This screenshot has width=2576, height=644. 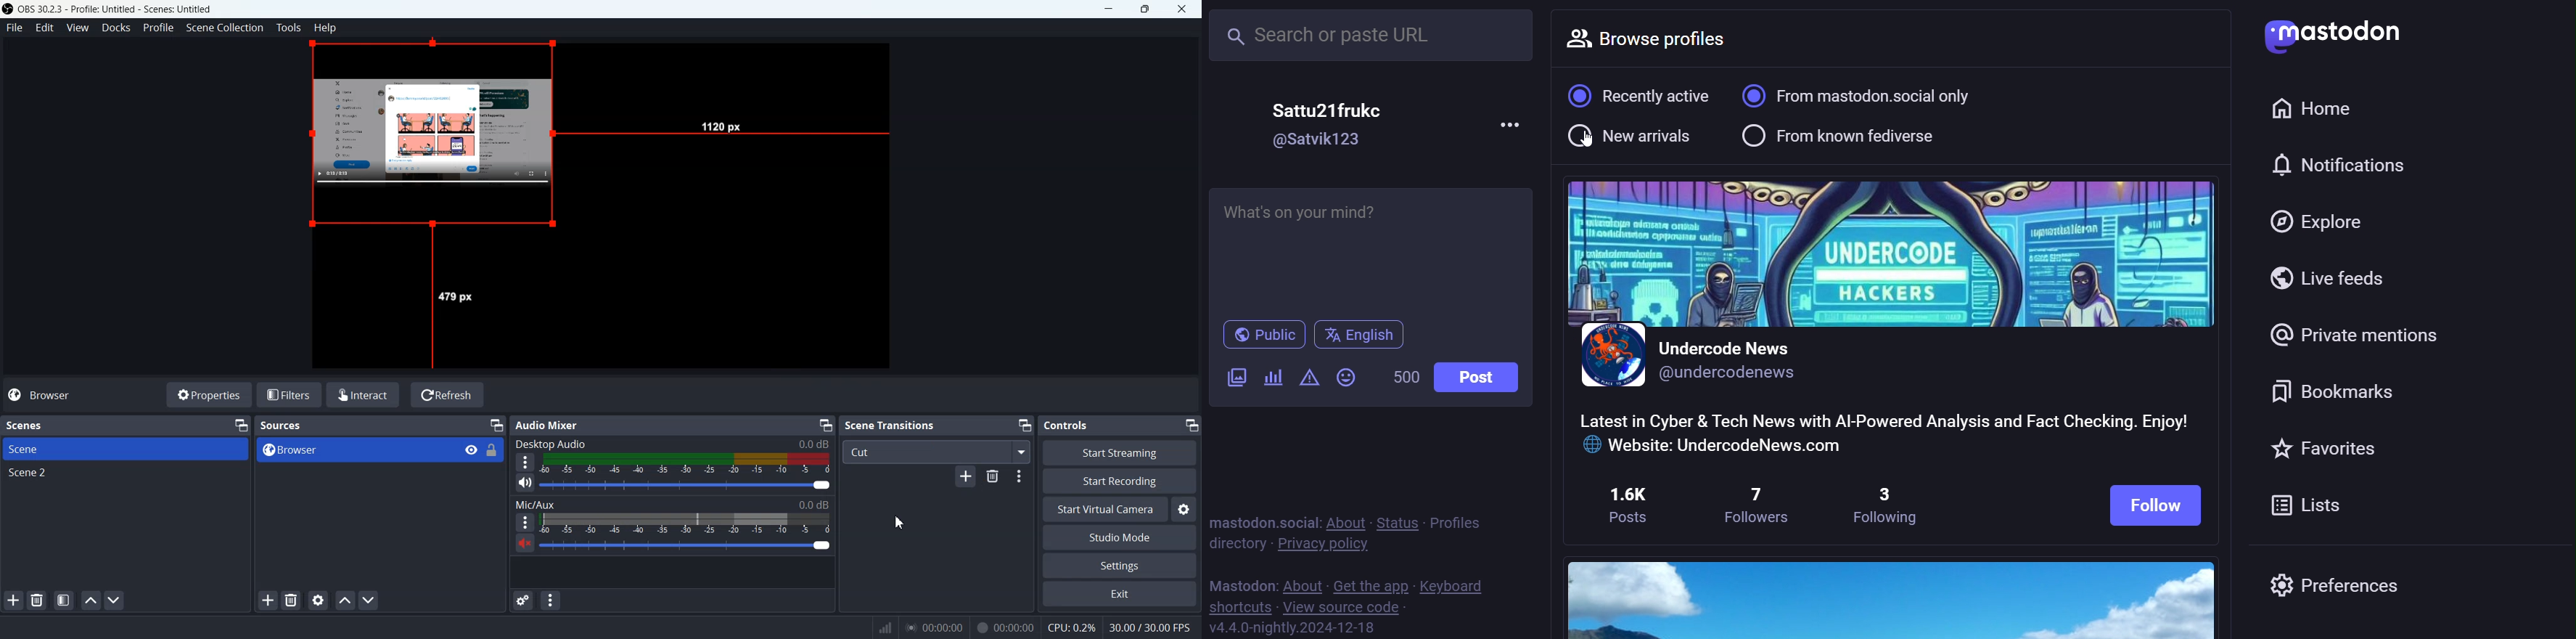 I want to click on from known fediverse, so click(x=1842, y=134).